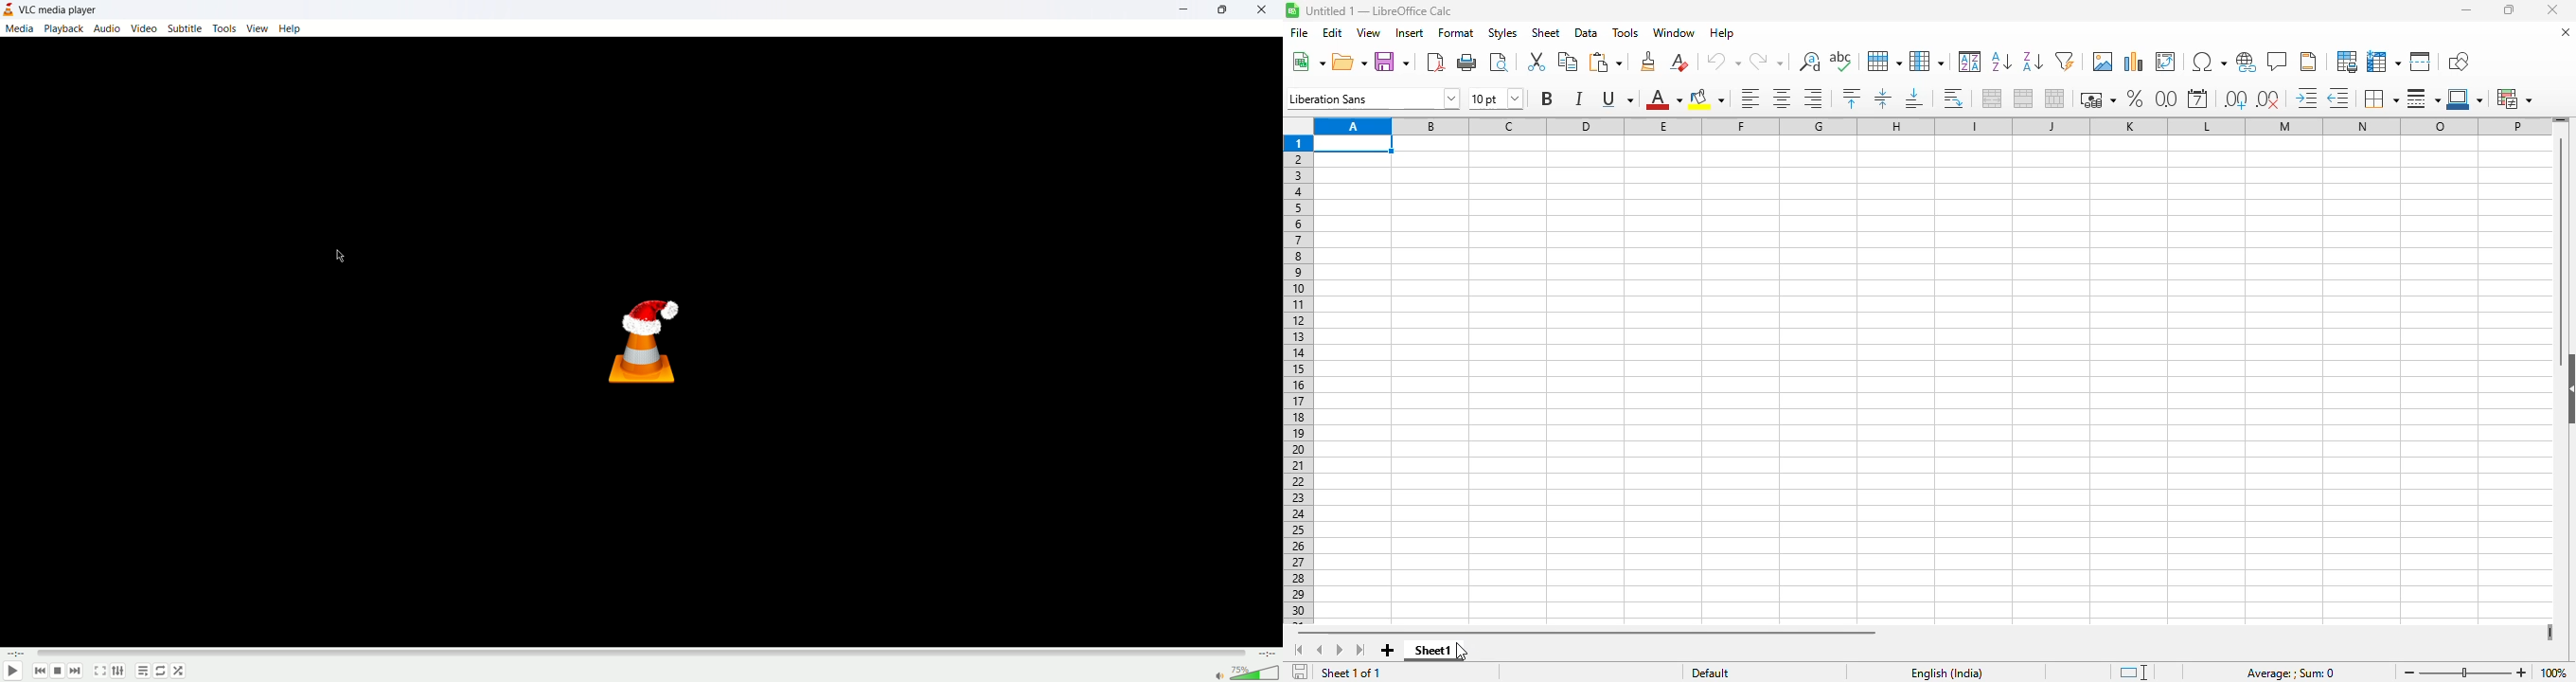  Describe the element at coordinates (117, 671) in the screenshot. I see `extended settings` at that location.